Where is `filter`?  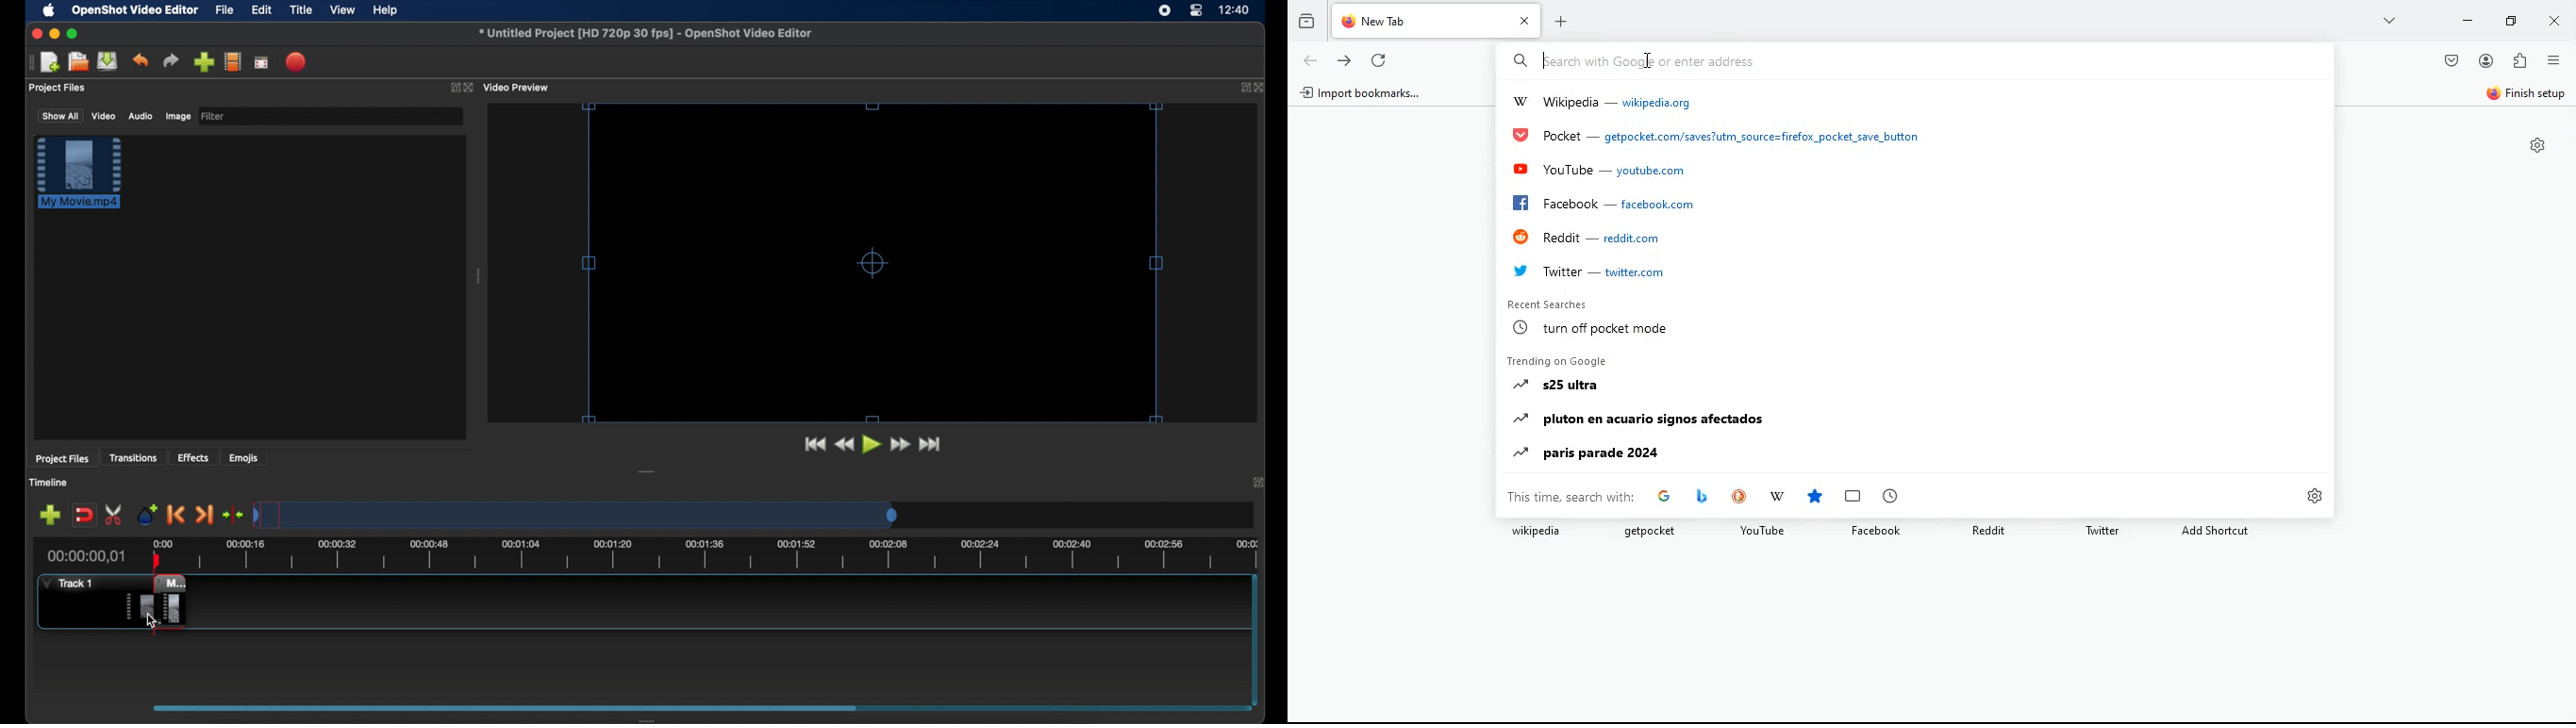
filter is located at coordinates (213, 115).